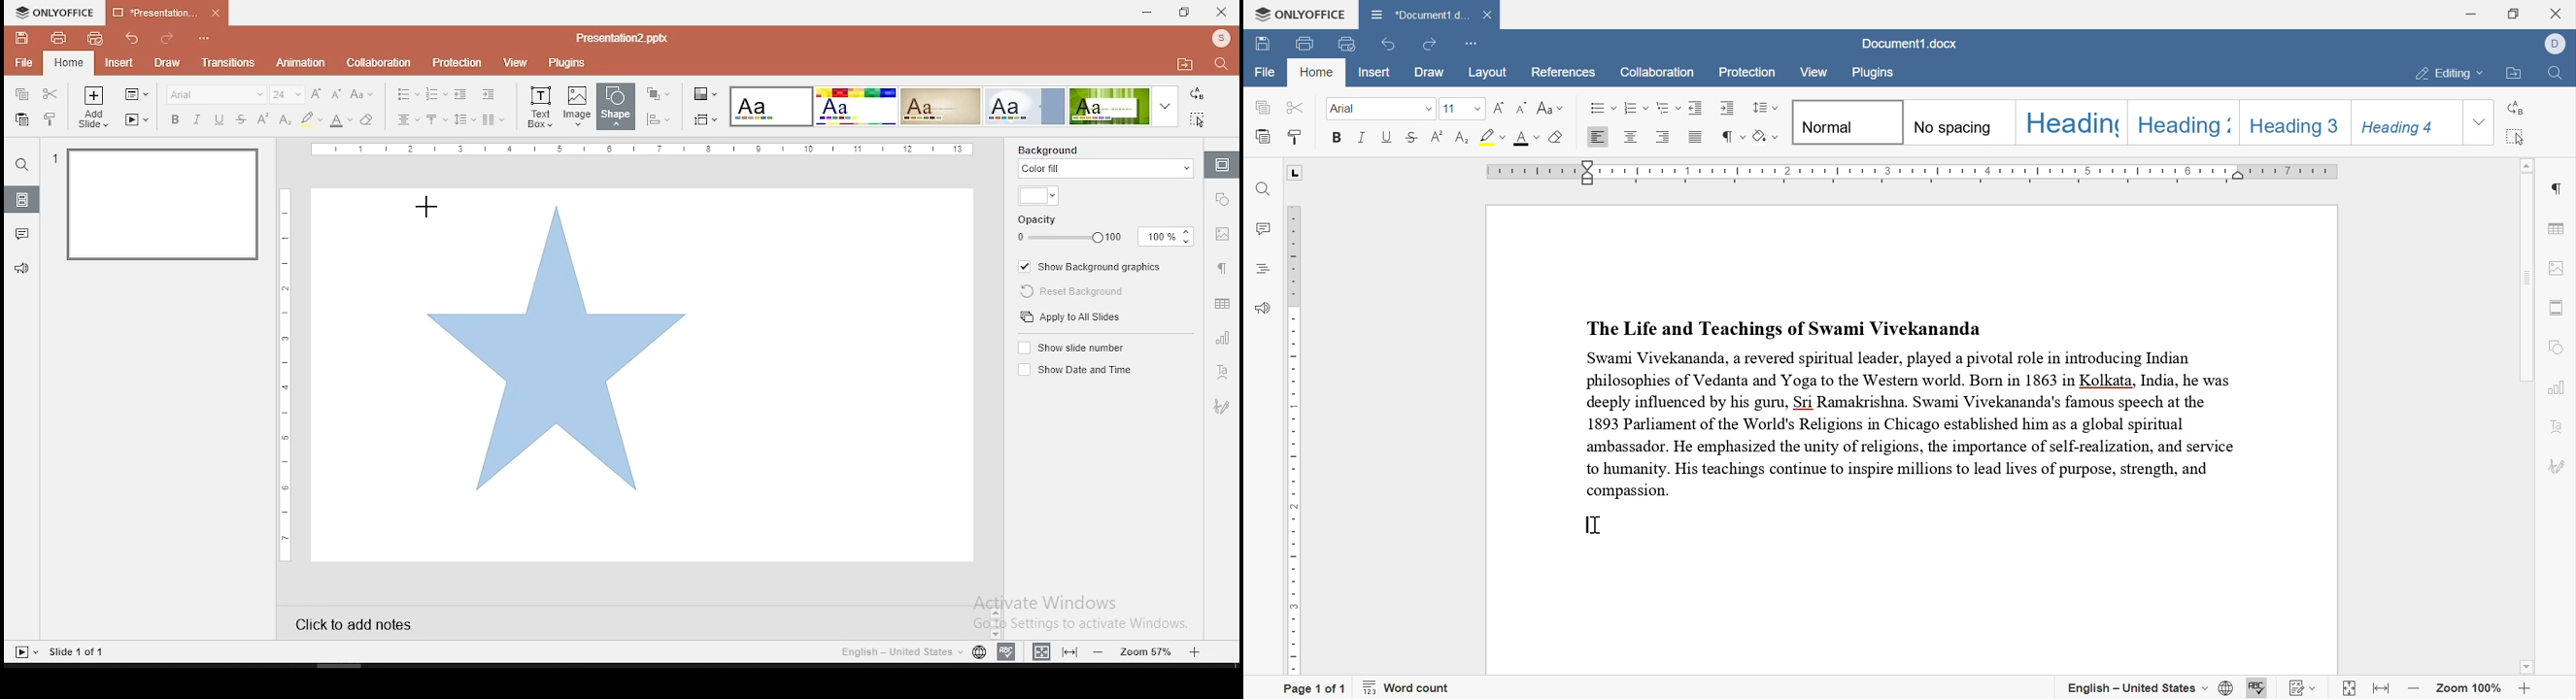 The width and height of the screenshot is (2576, 700). What do you see at coordinates (2559, 12) in the screenshot?
I see `close` at bounding box center [2559, 12].